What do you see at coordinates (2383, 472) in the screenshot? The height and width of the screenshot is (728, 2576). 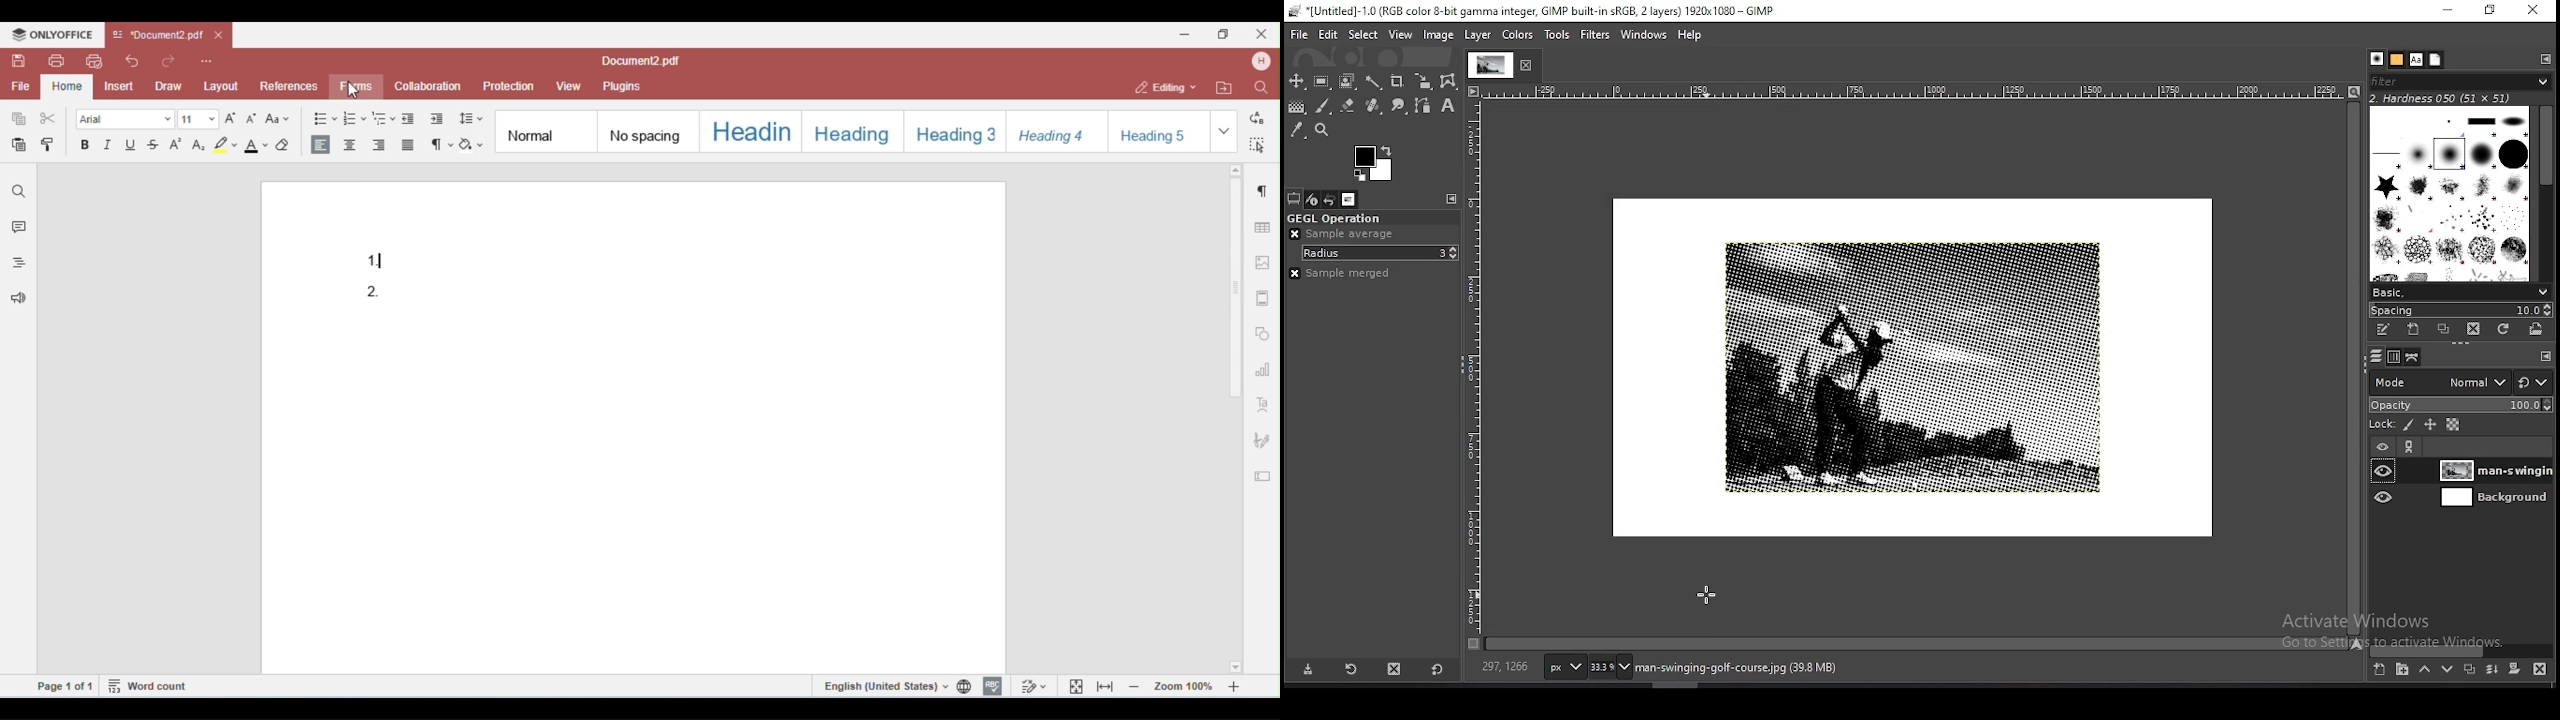 I see `layer visibility on/off` at bounding box center [2383, 472].